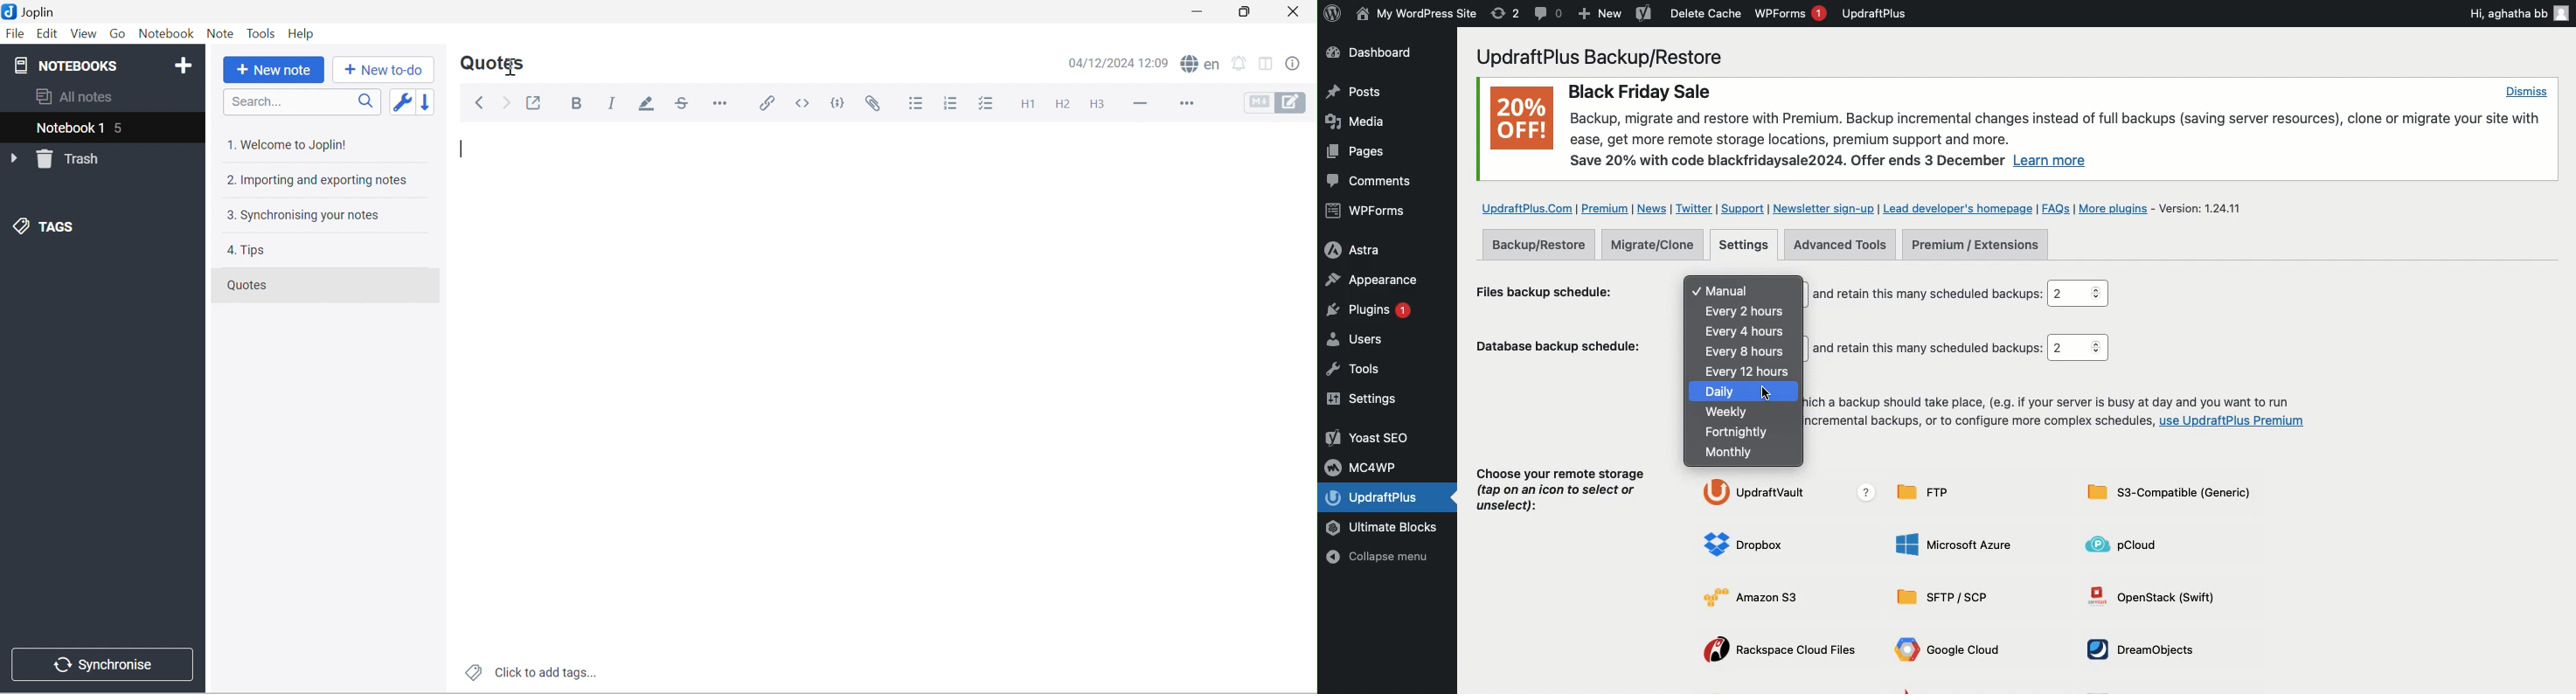  What do you see at coordinates (579, 104) in the screenshot?
I see `Bold` at bounding box center [579, 104].